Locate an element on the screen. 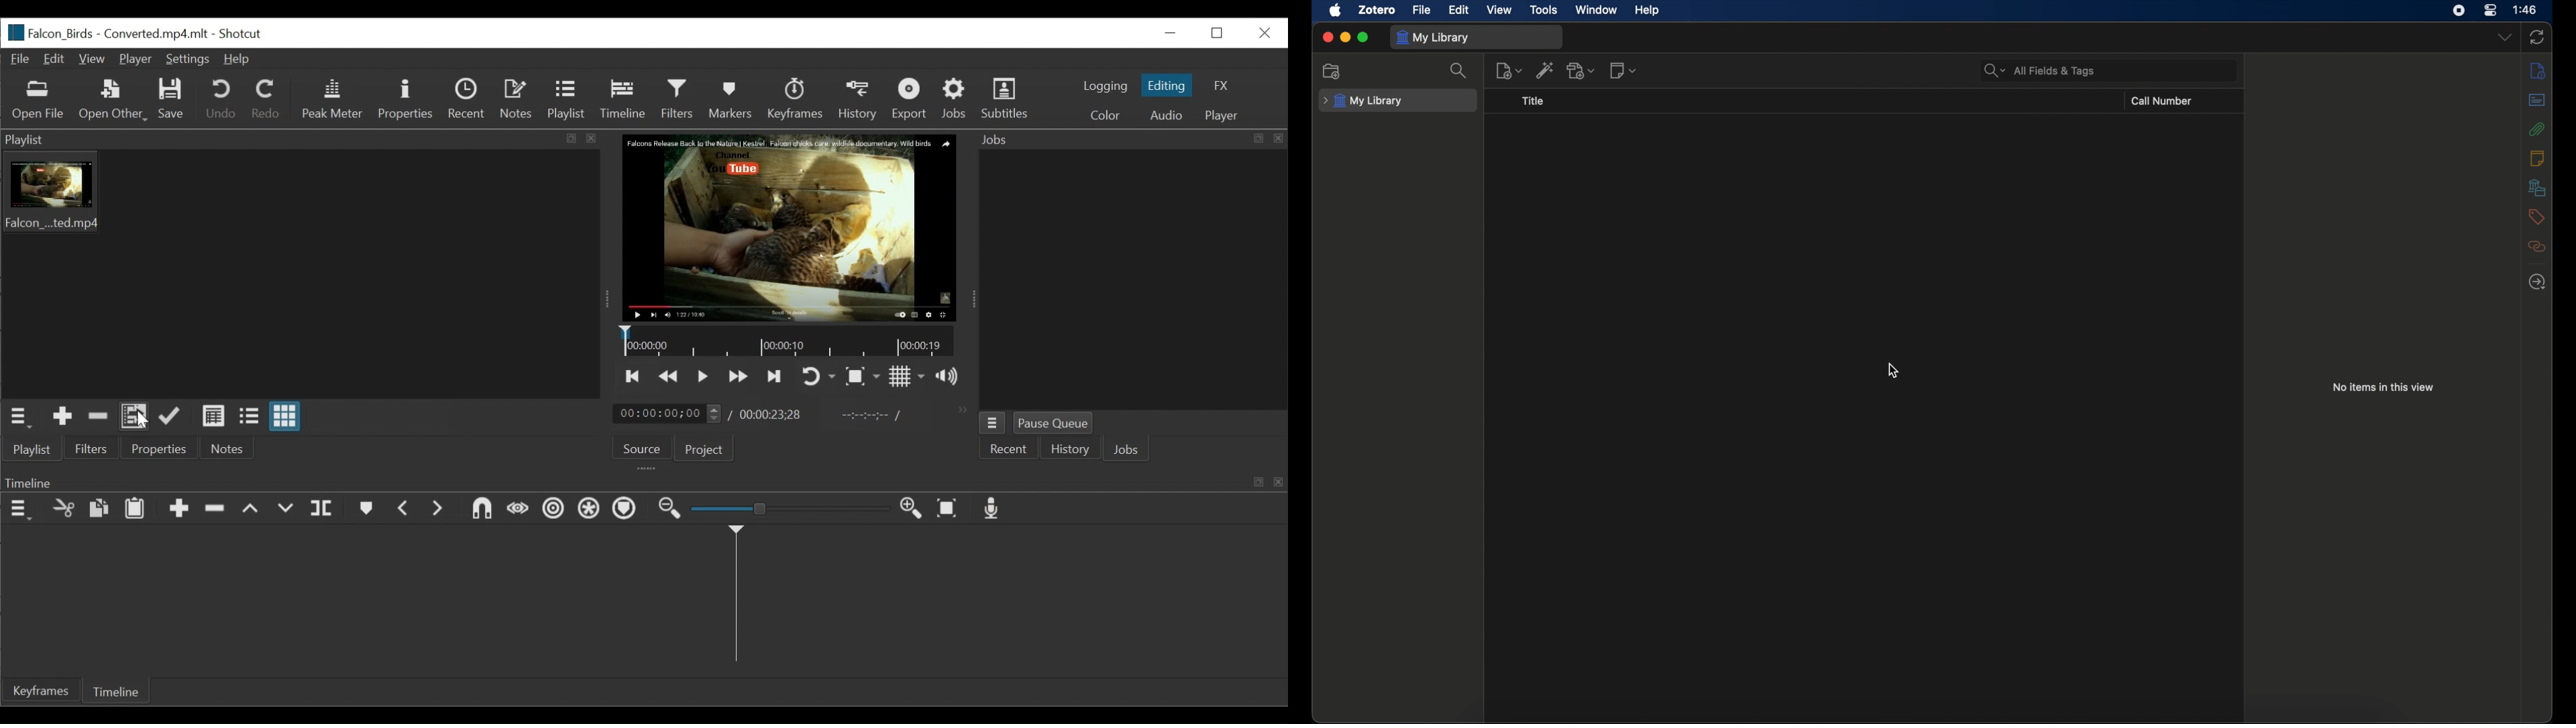 This screenshot has width=2576, height=728. Playlist is located at coordinates (565, 101).